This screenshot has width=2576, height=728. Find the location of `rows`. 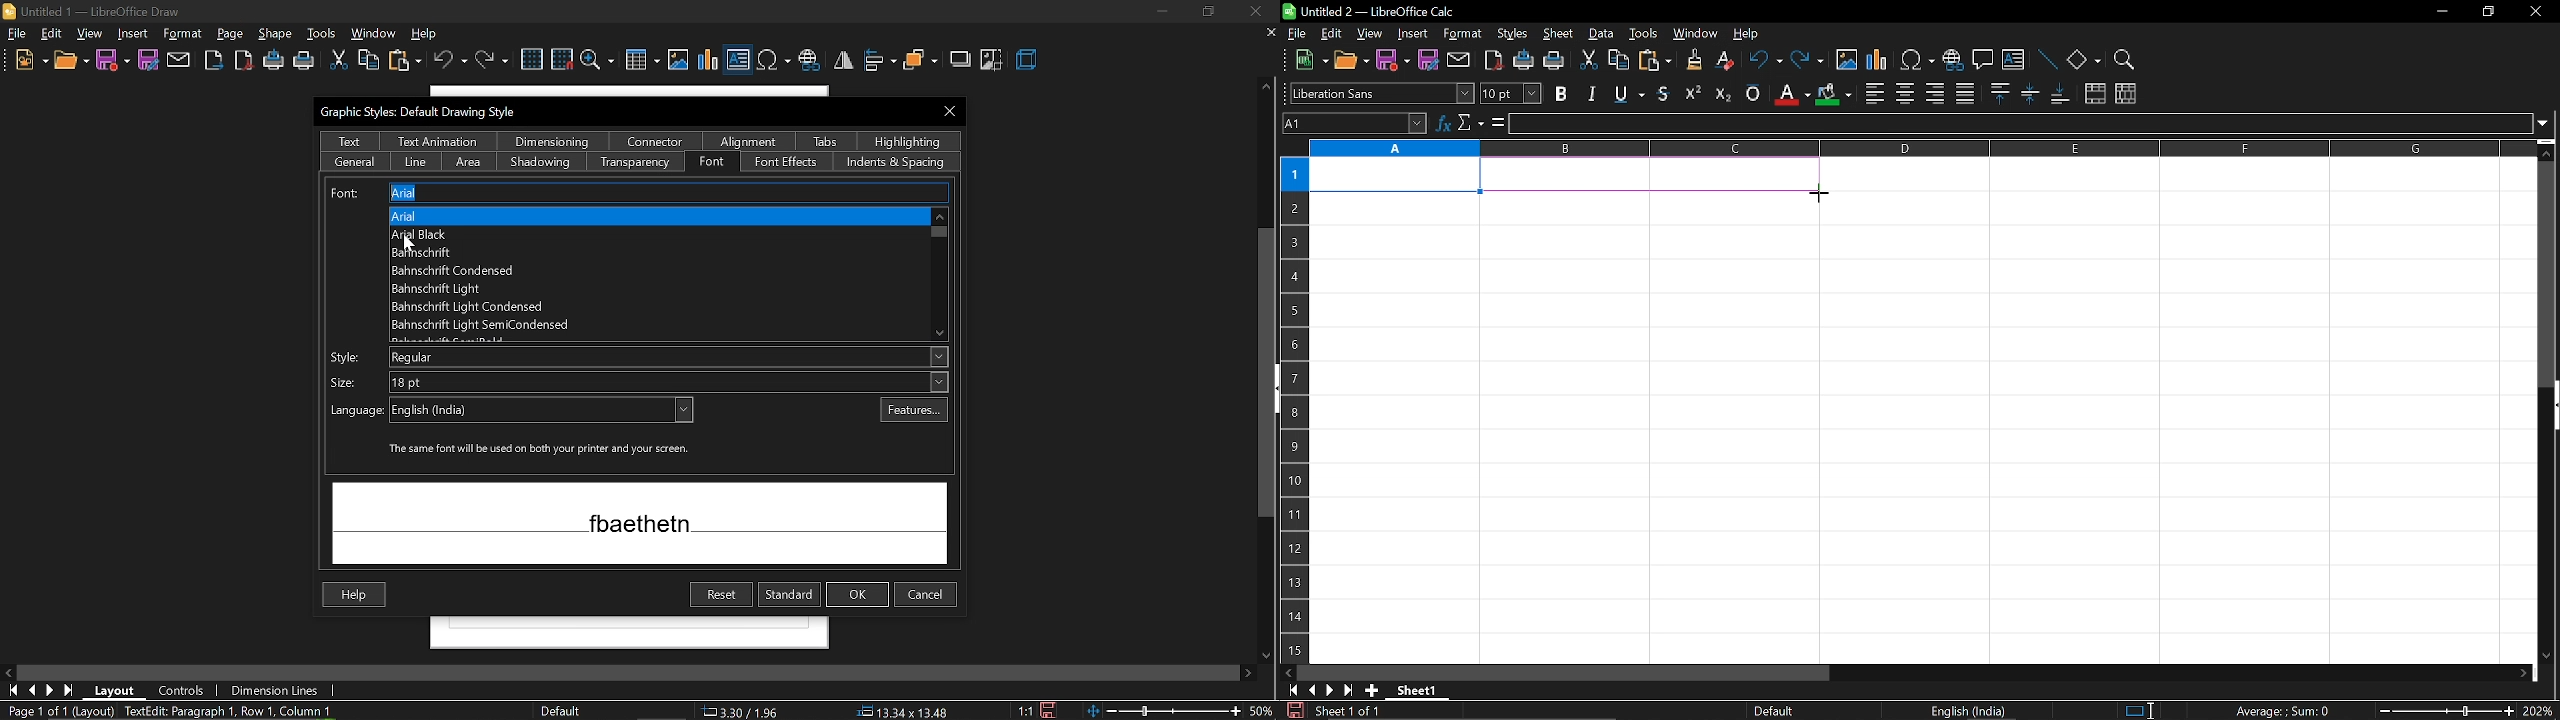

rows is located at coordinates (1292, 387).